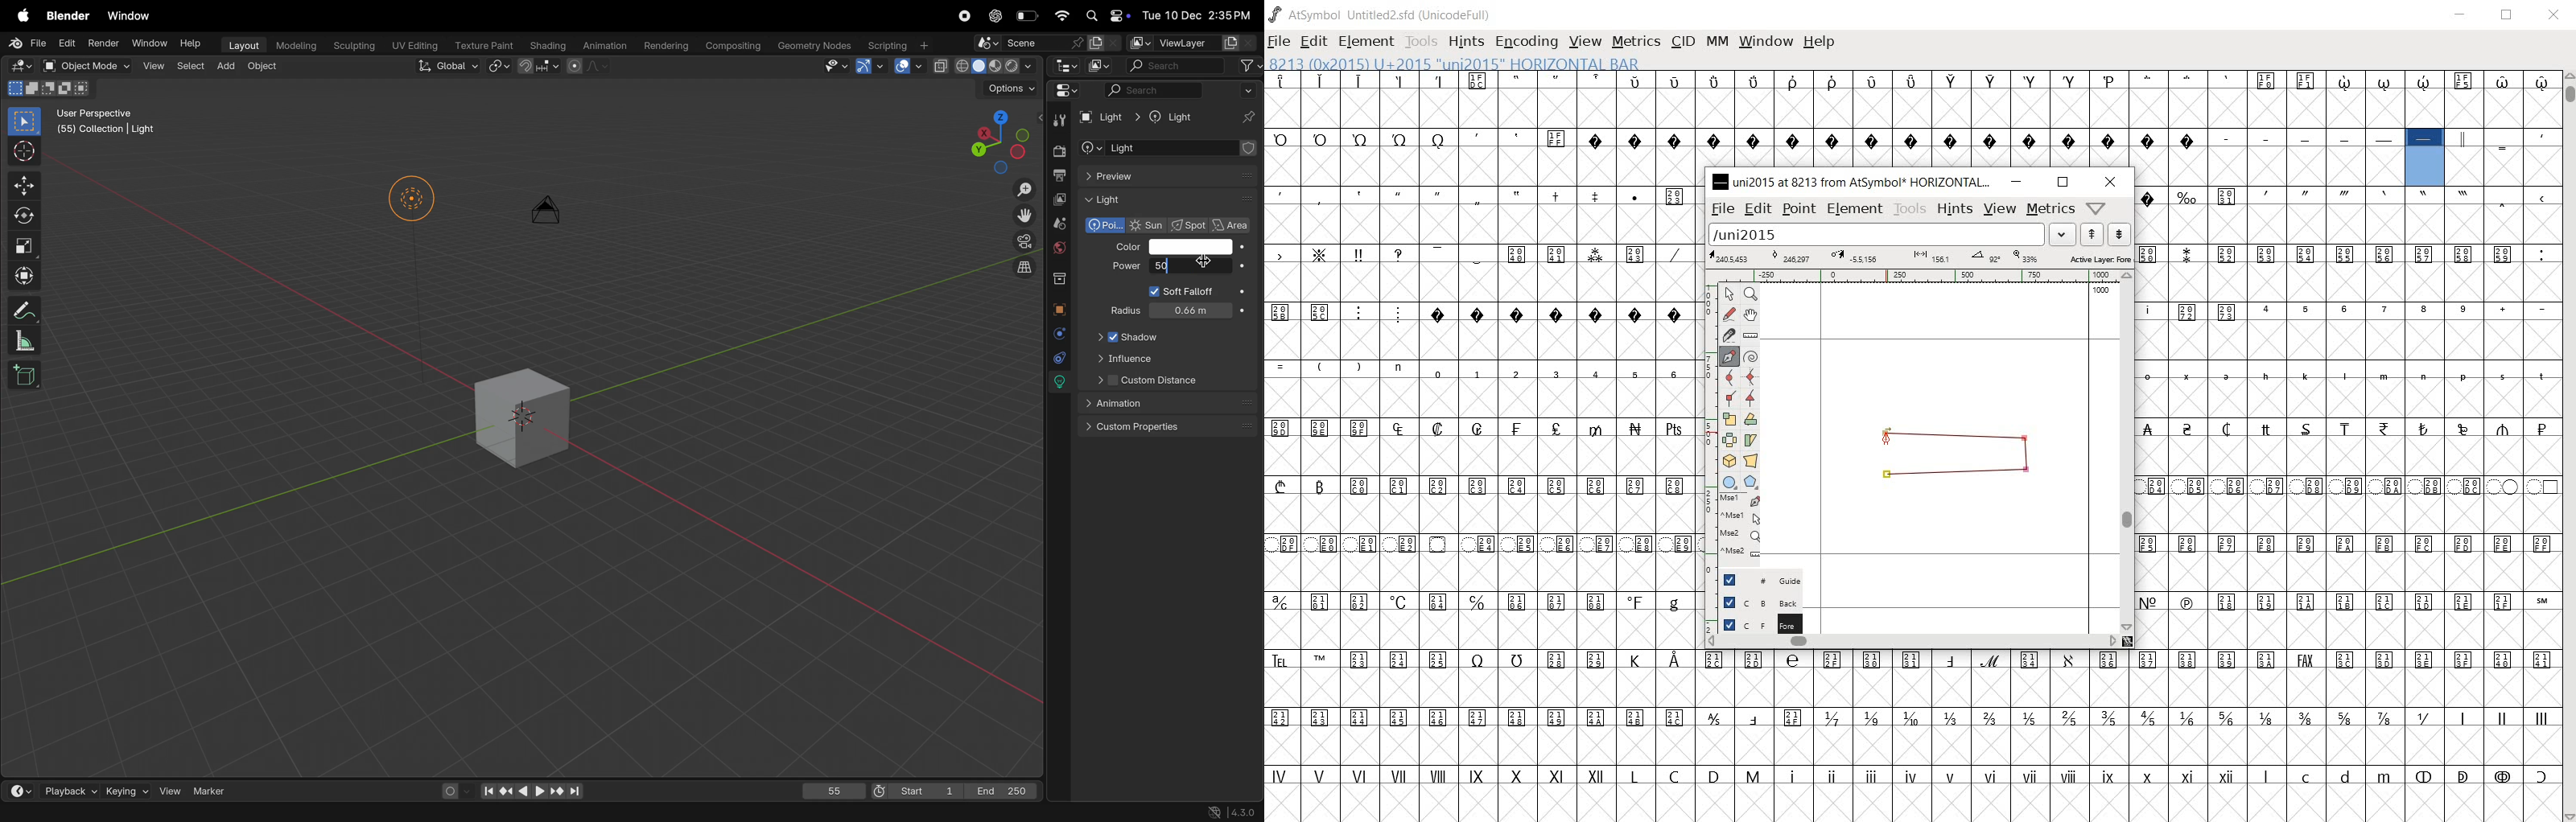 The height and width of the screenshot is (840, 2576). Describe the element at coordinates (1167, 201) in the screenshot. I see `Light` at that location.